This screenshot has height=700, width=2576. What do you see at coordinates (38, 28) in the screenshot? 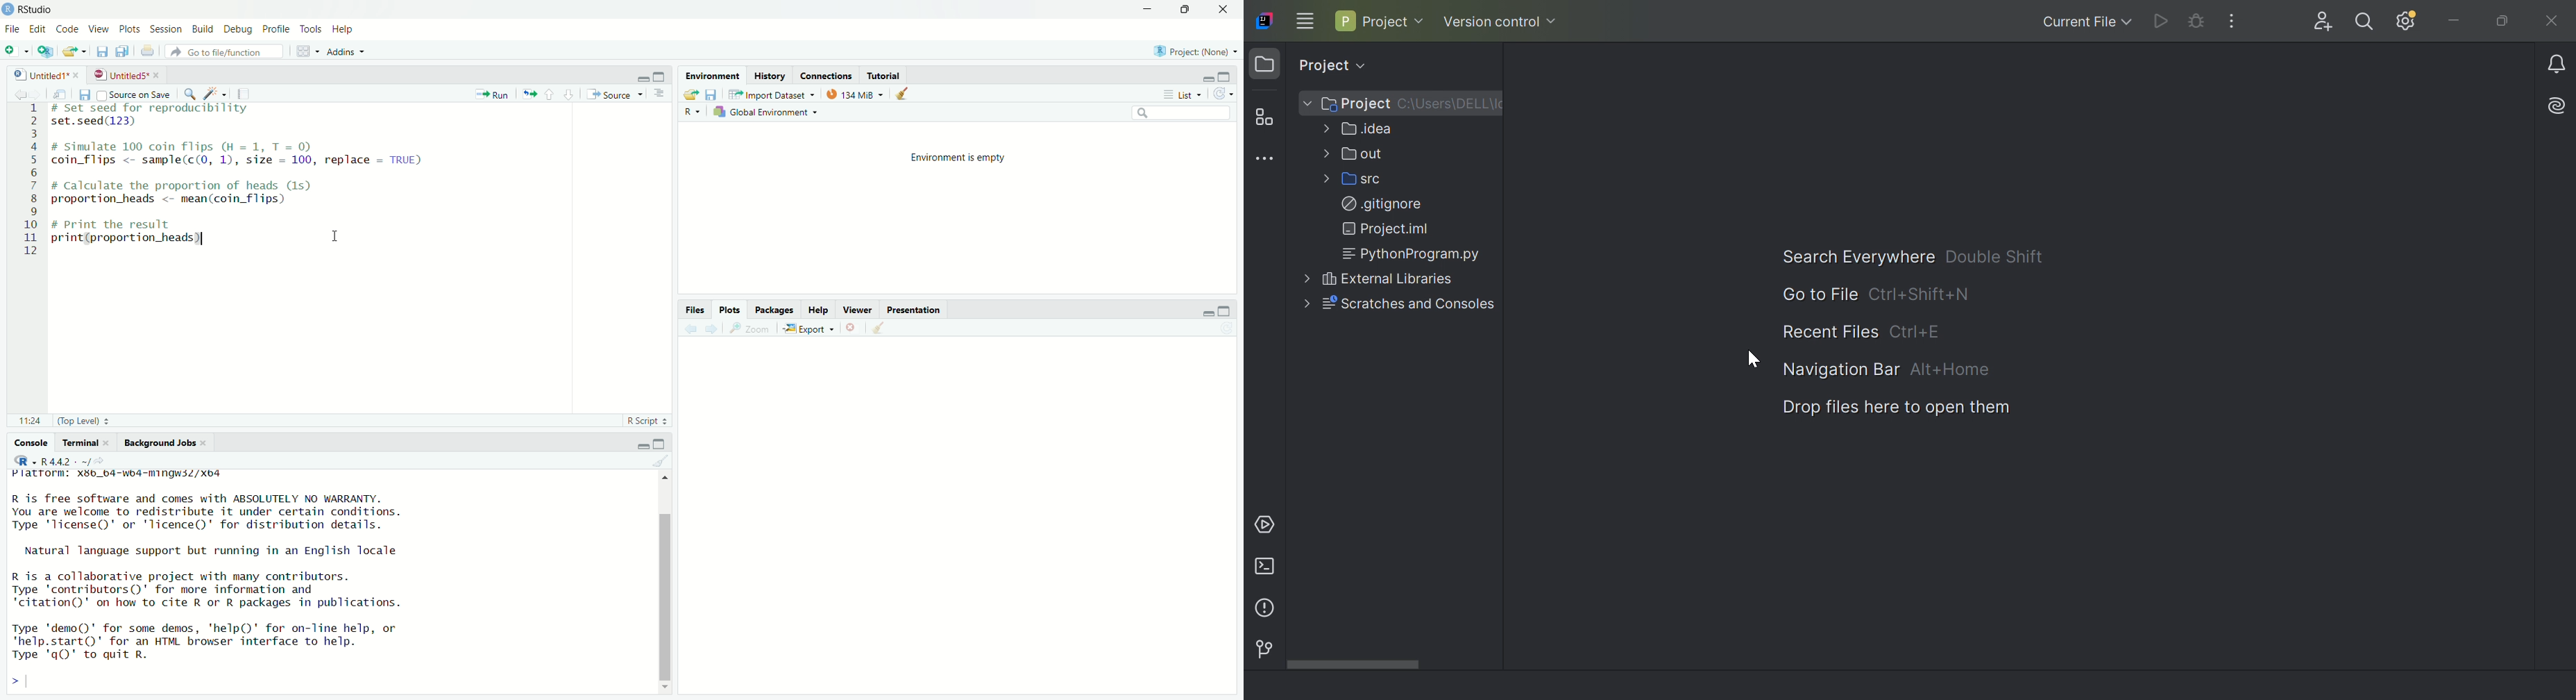
I see `edit` at bounding box center [38, 28].